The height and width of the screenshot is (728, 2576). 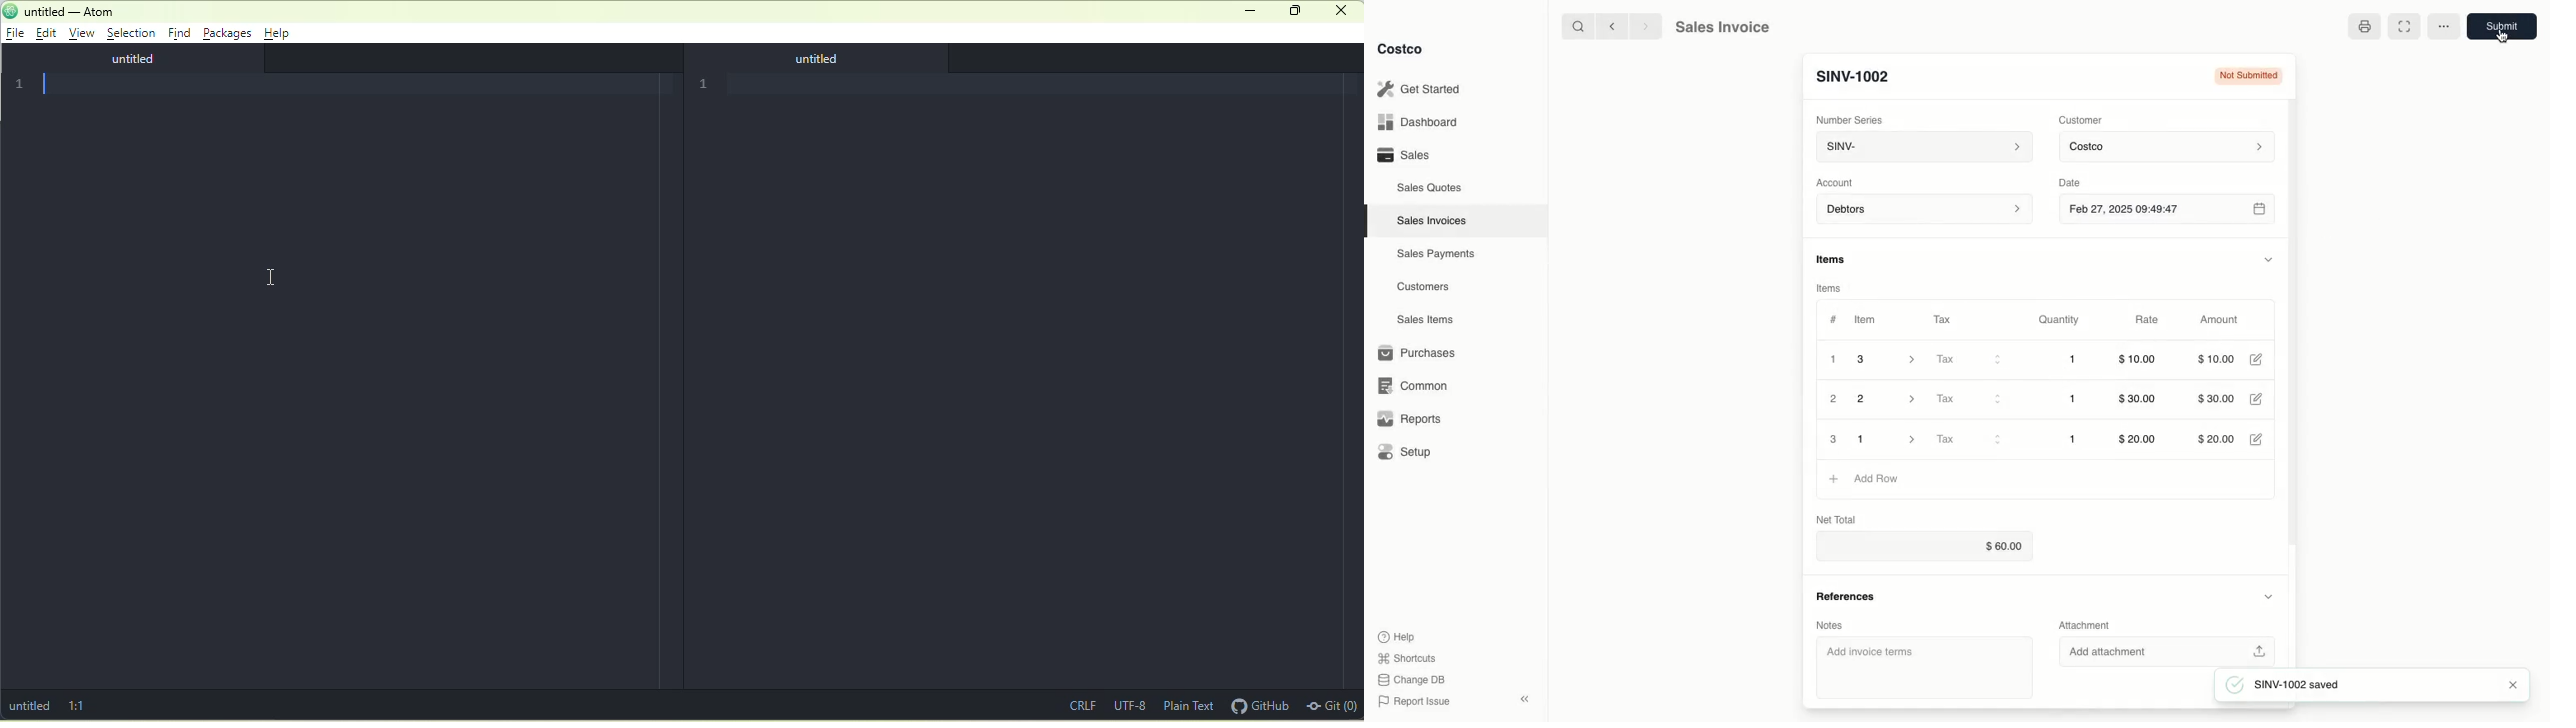 What do you see at coordinates (2260, 400) in the screenshot?
I see `Edit` at bounding box center [2260, 400].